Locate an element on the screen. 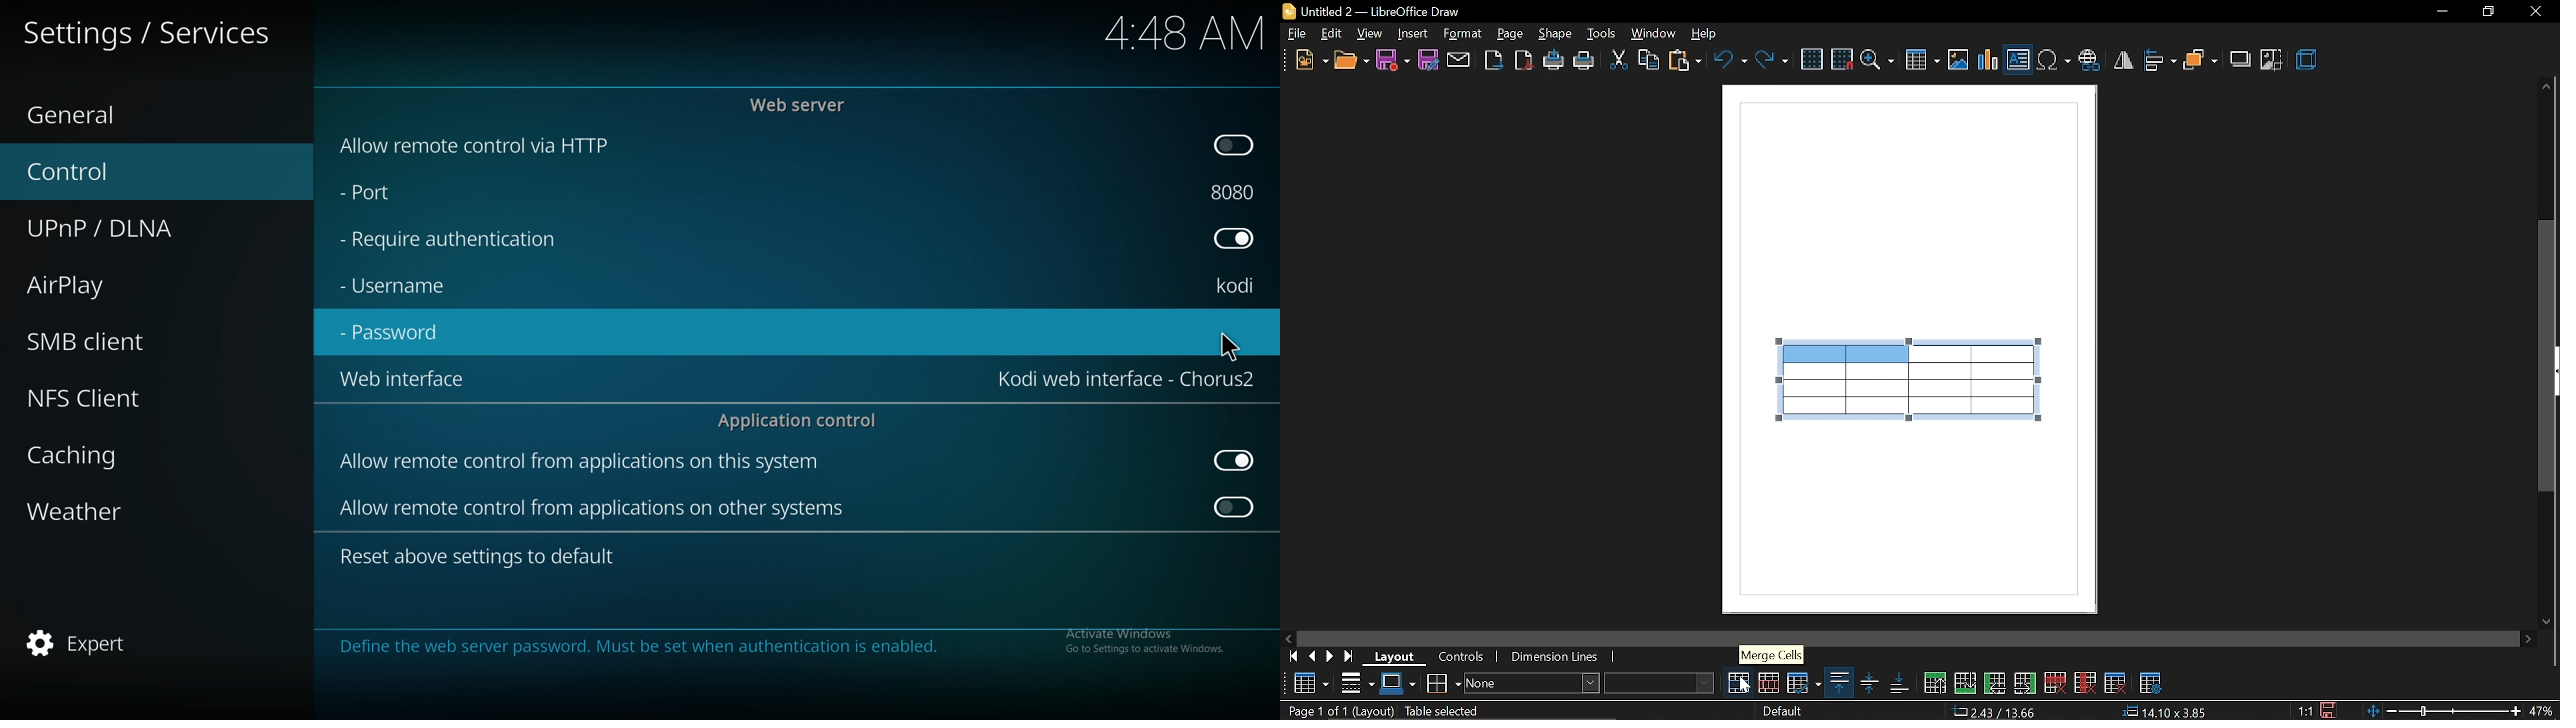  close is located at coordinates (2534, 14).